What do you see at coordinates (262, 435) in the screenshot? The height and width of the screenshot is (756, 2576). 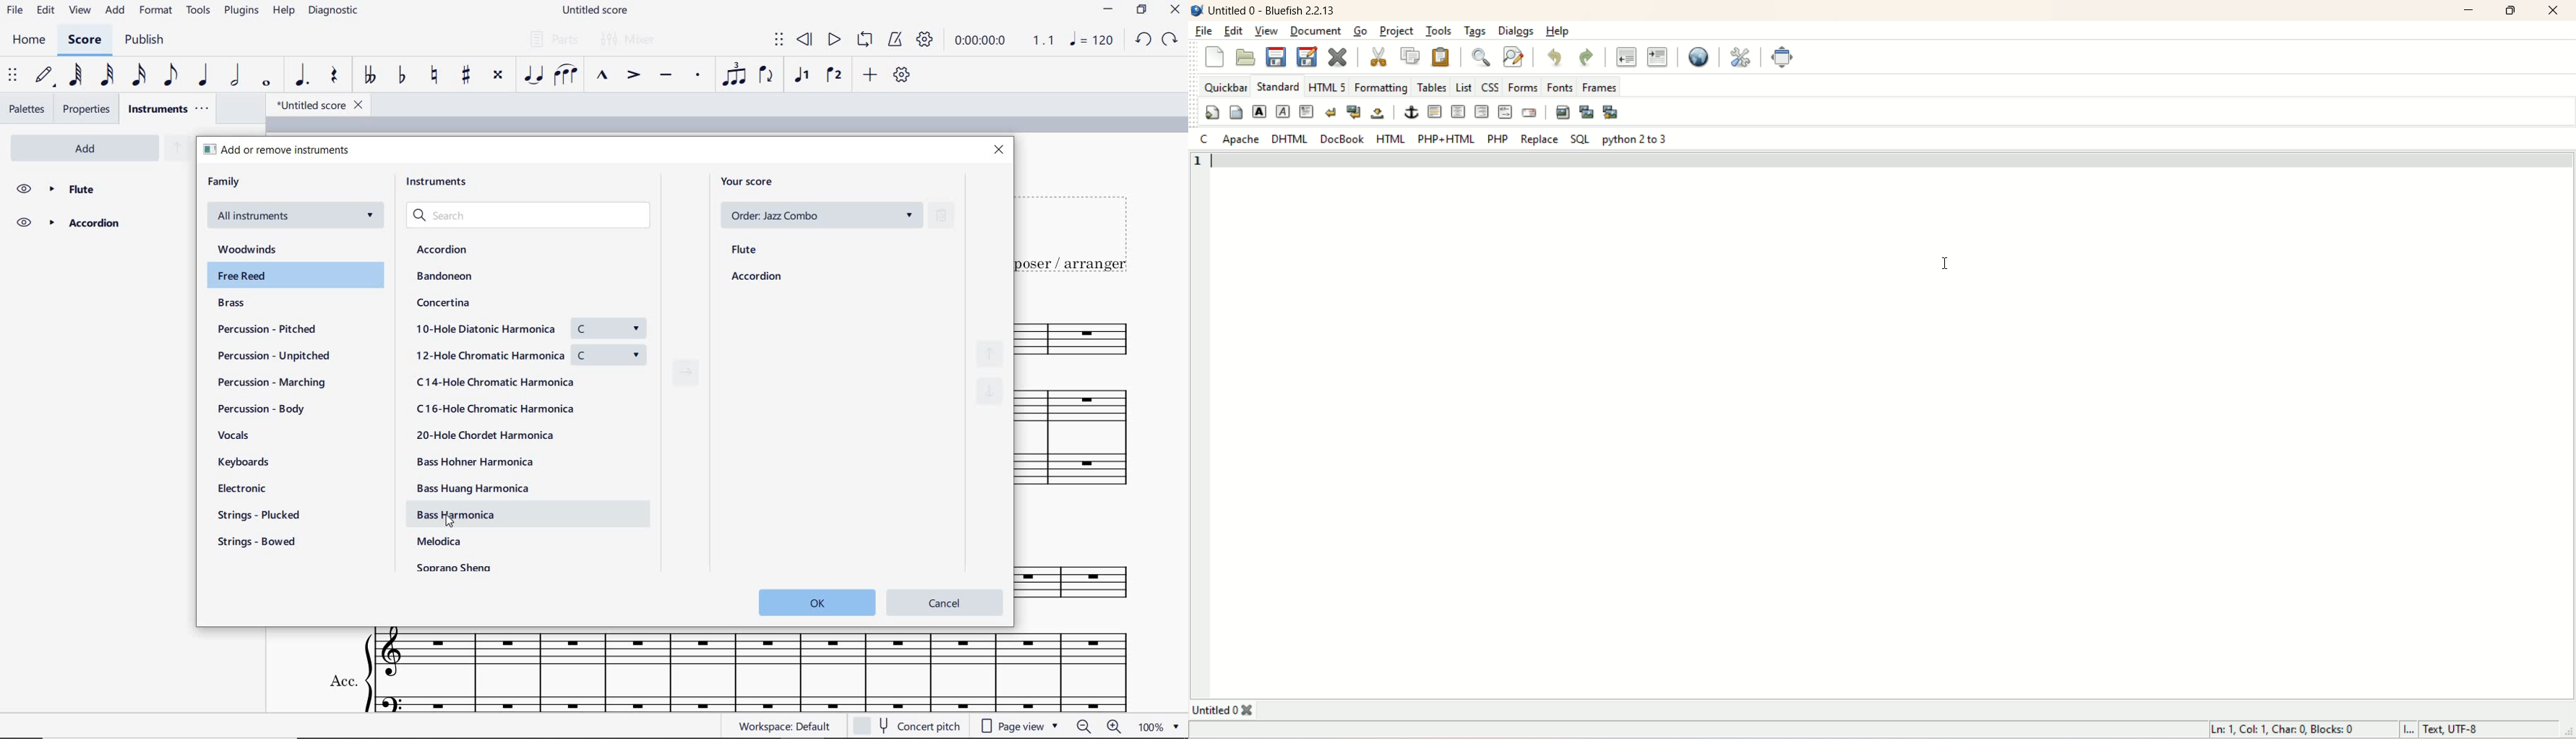 I see `vocals` at bounding box center [262, 435].